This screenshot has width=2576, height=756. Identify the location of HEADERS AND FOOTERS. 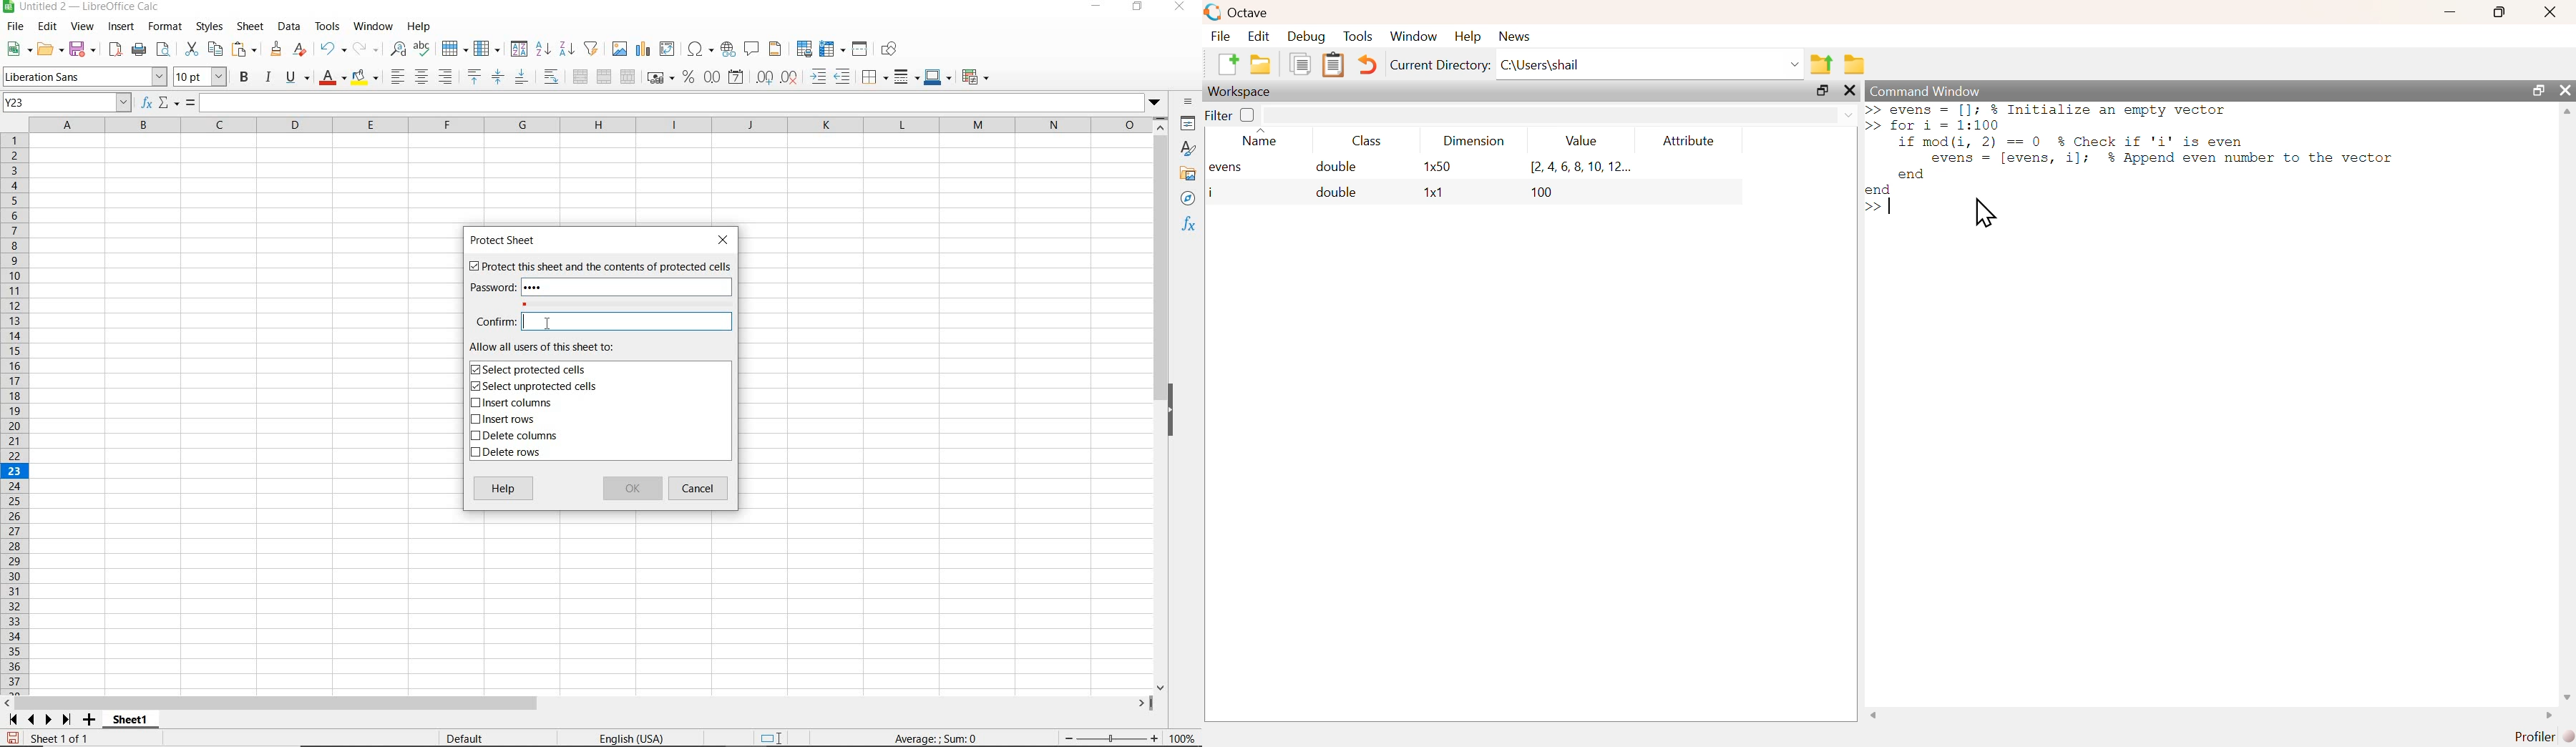
(776, 50).